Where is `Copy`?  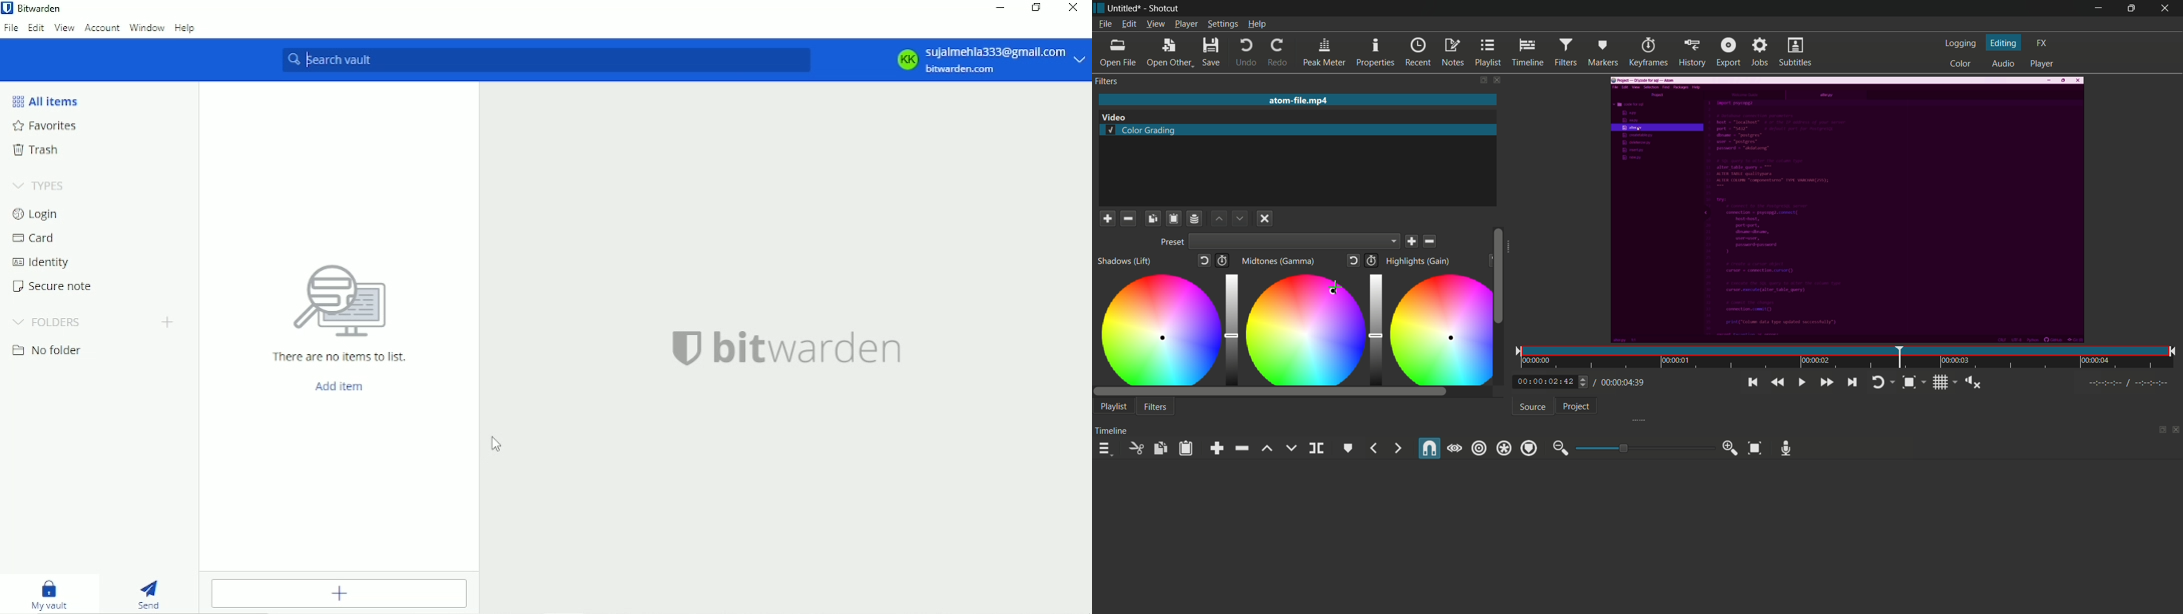
Copy is located at coordinates (1153, 218).